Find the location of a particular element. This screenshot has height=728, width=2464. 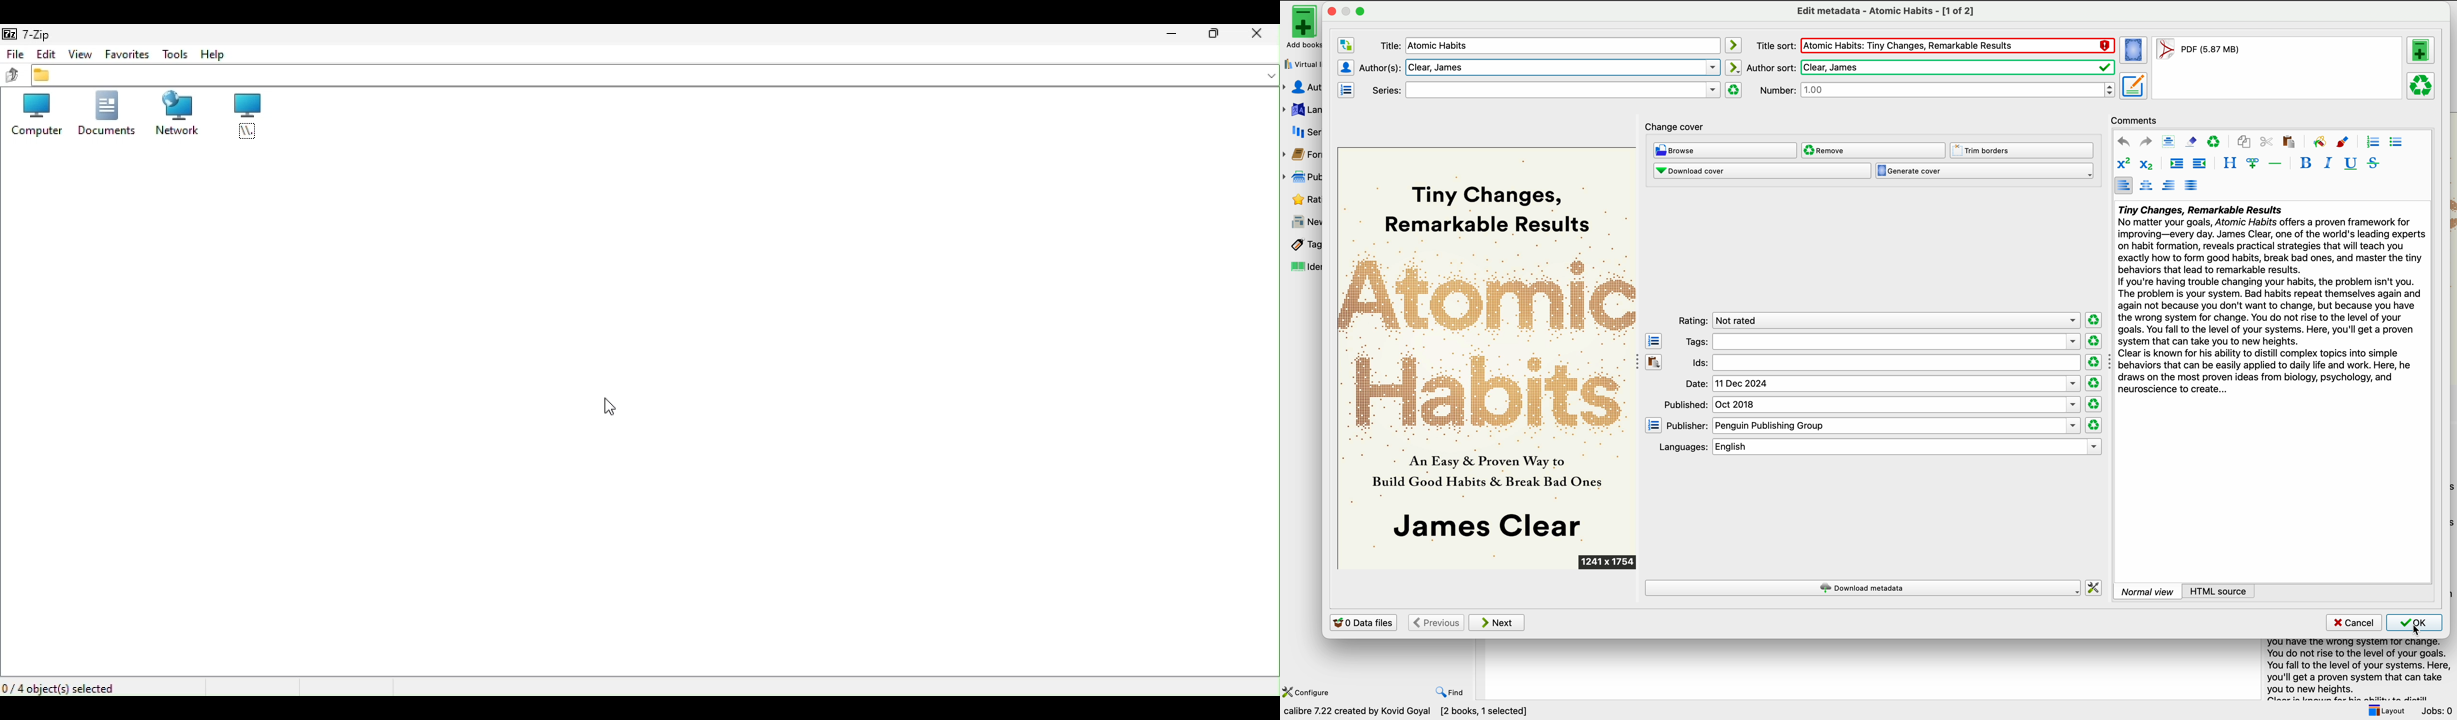

align right is located at coordinates (2170, 185).